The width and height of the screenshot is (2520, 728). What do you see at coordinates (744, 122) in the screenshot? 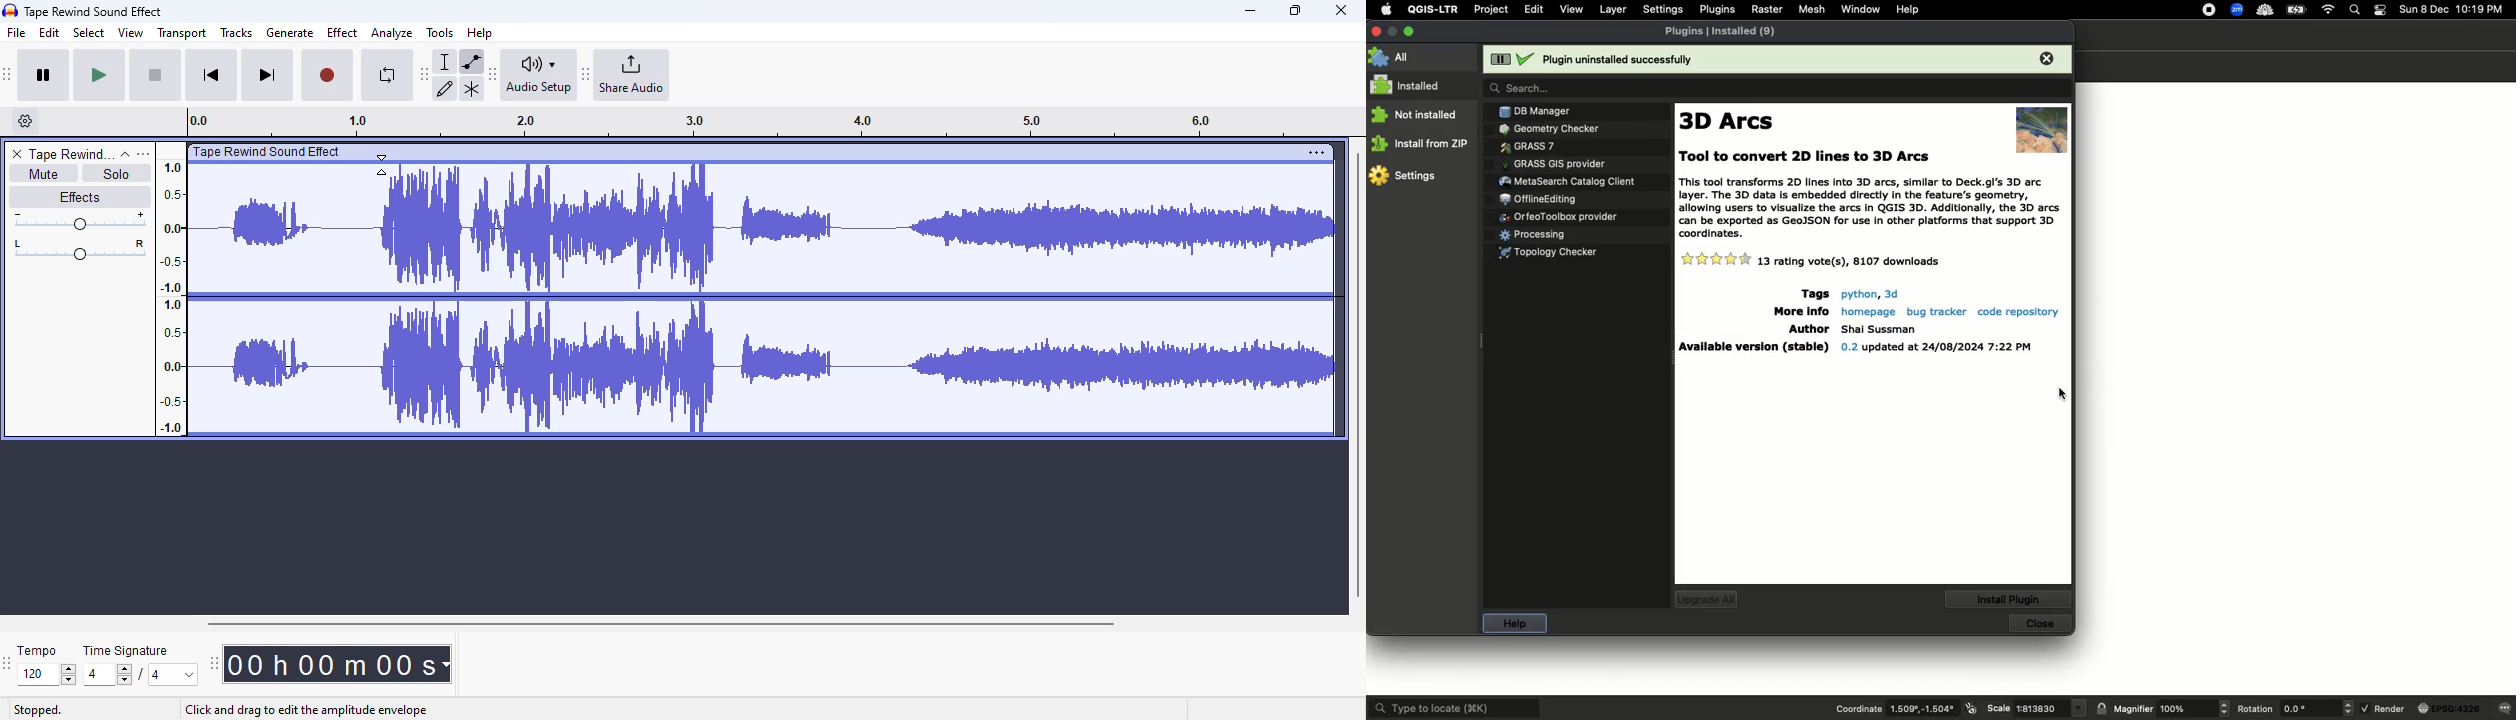
I see `Track timeline` at bounding box center [744, 122].